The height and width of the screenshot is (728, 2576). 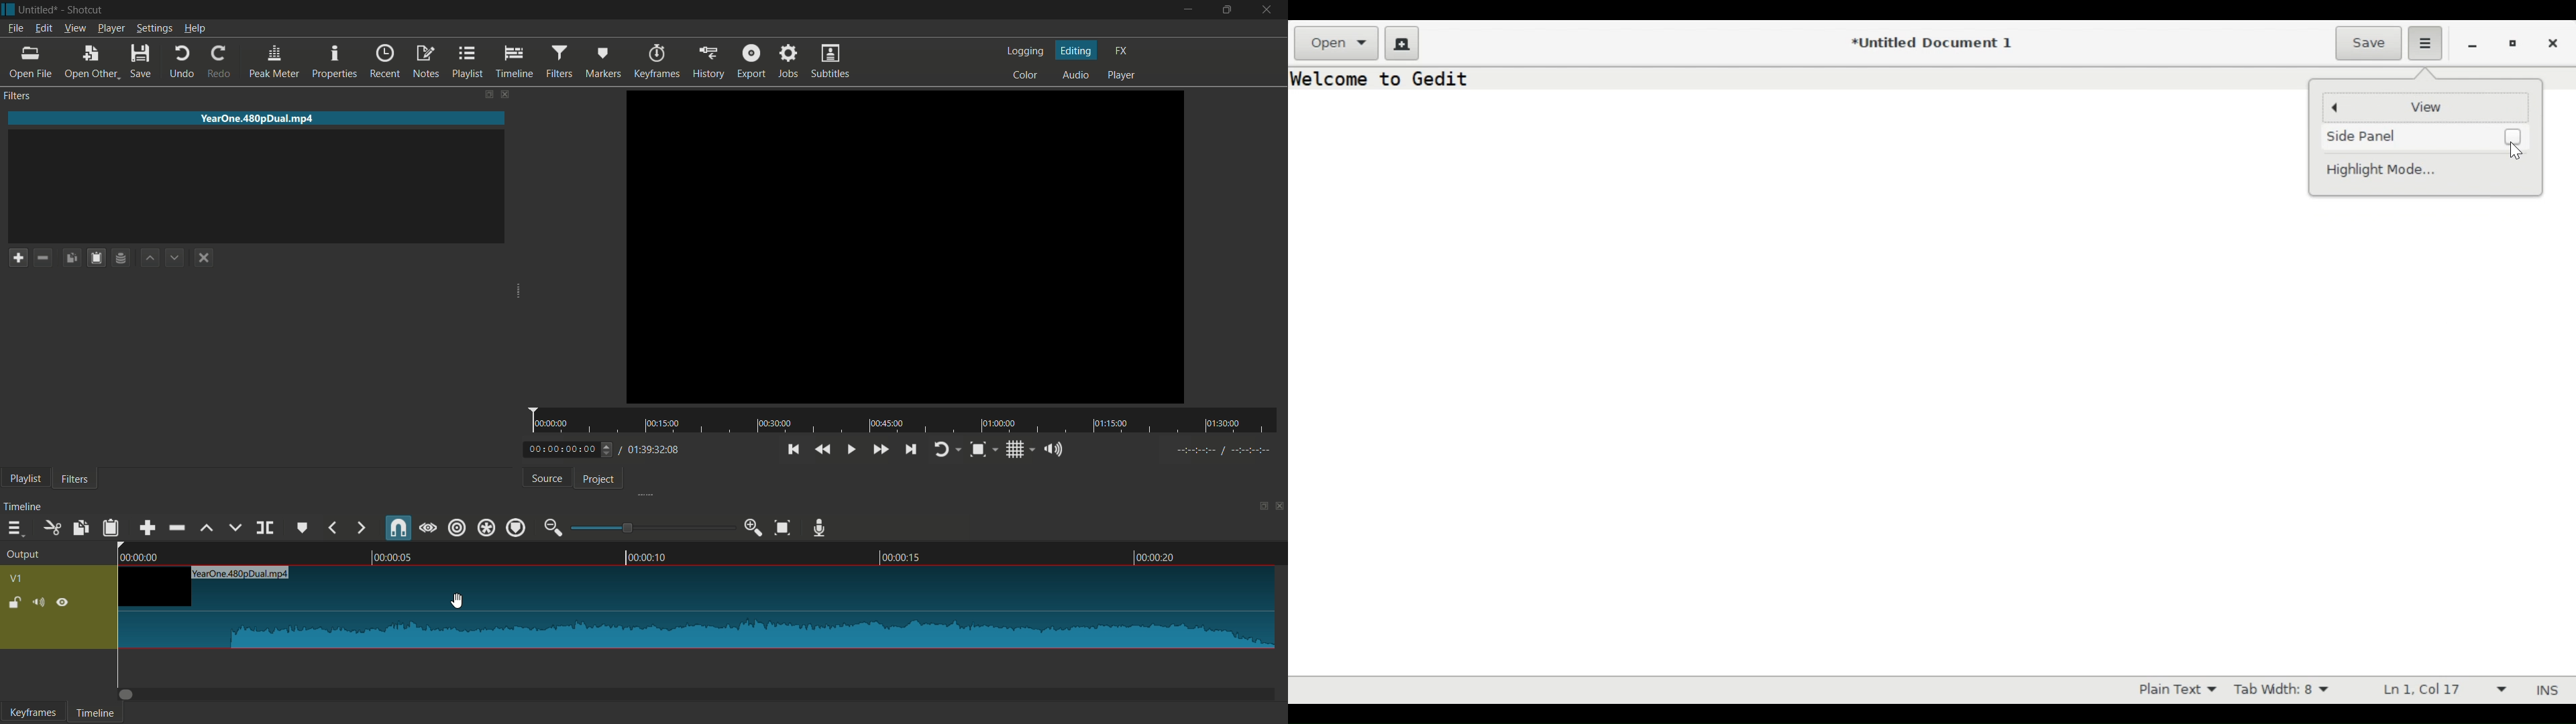 I want to click on paste filters, so click(x=99, y=258).